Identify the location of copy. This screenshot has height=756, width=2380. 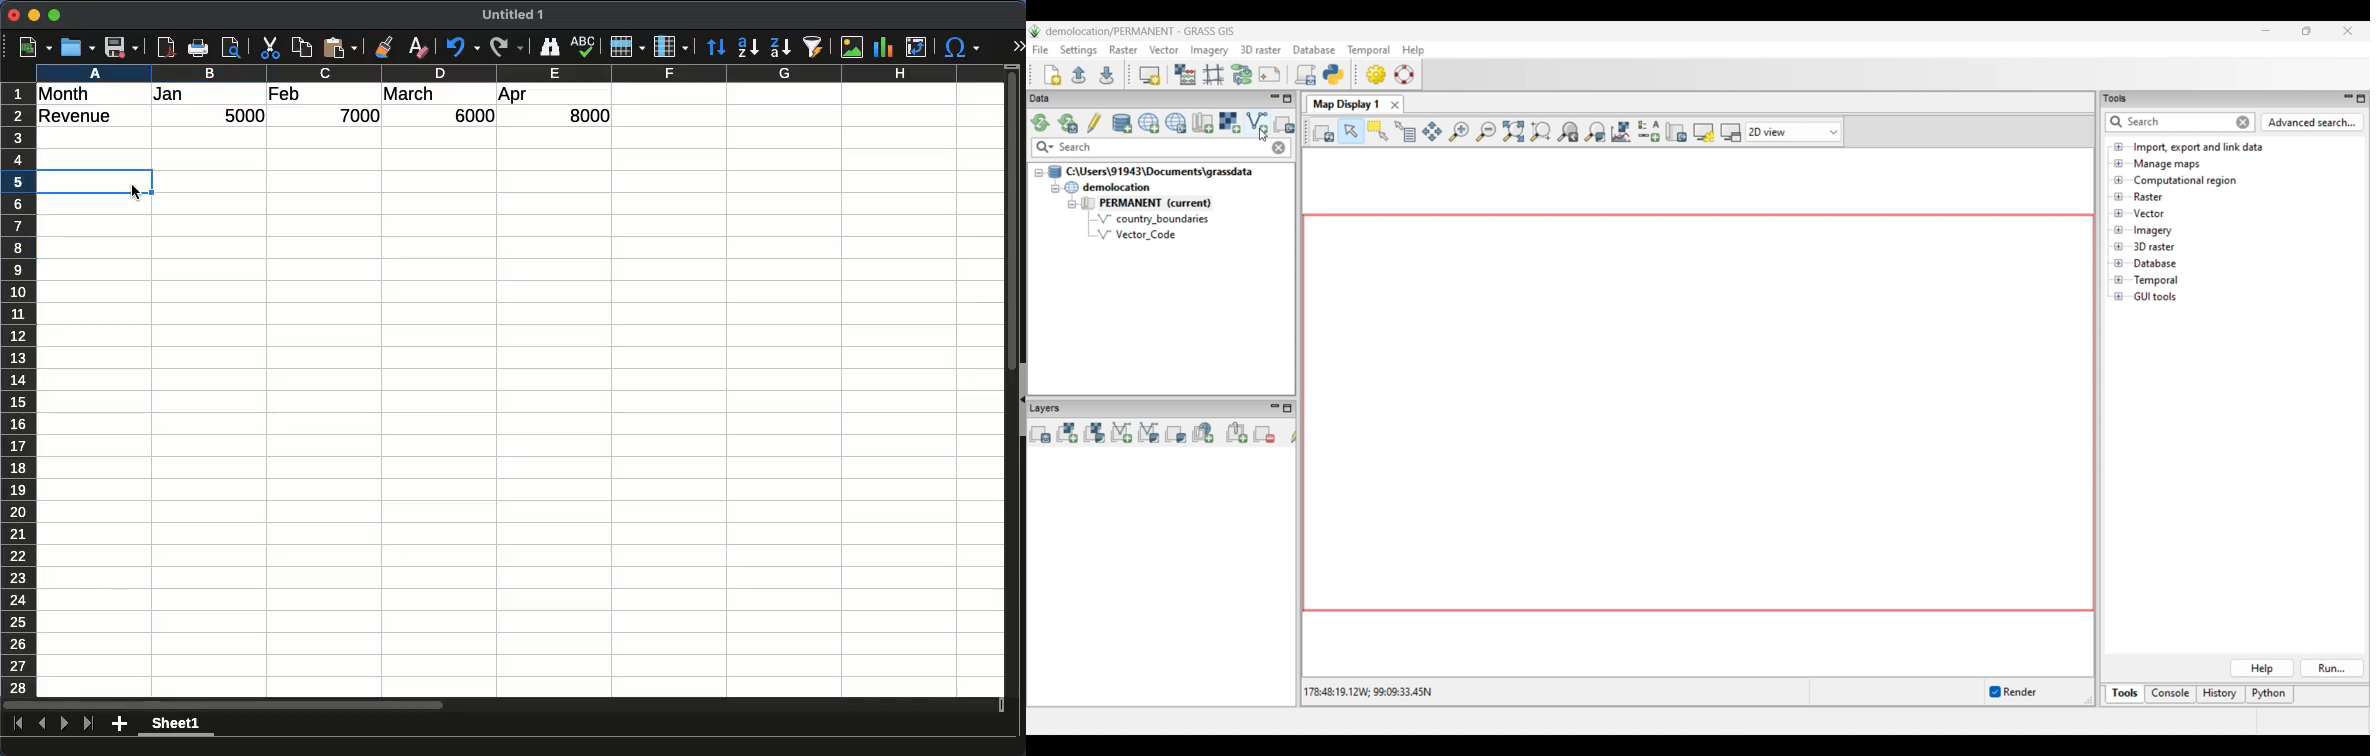
(303, 47).